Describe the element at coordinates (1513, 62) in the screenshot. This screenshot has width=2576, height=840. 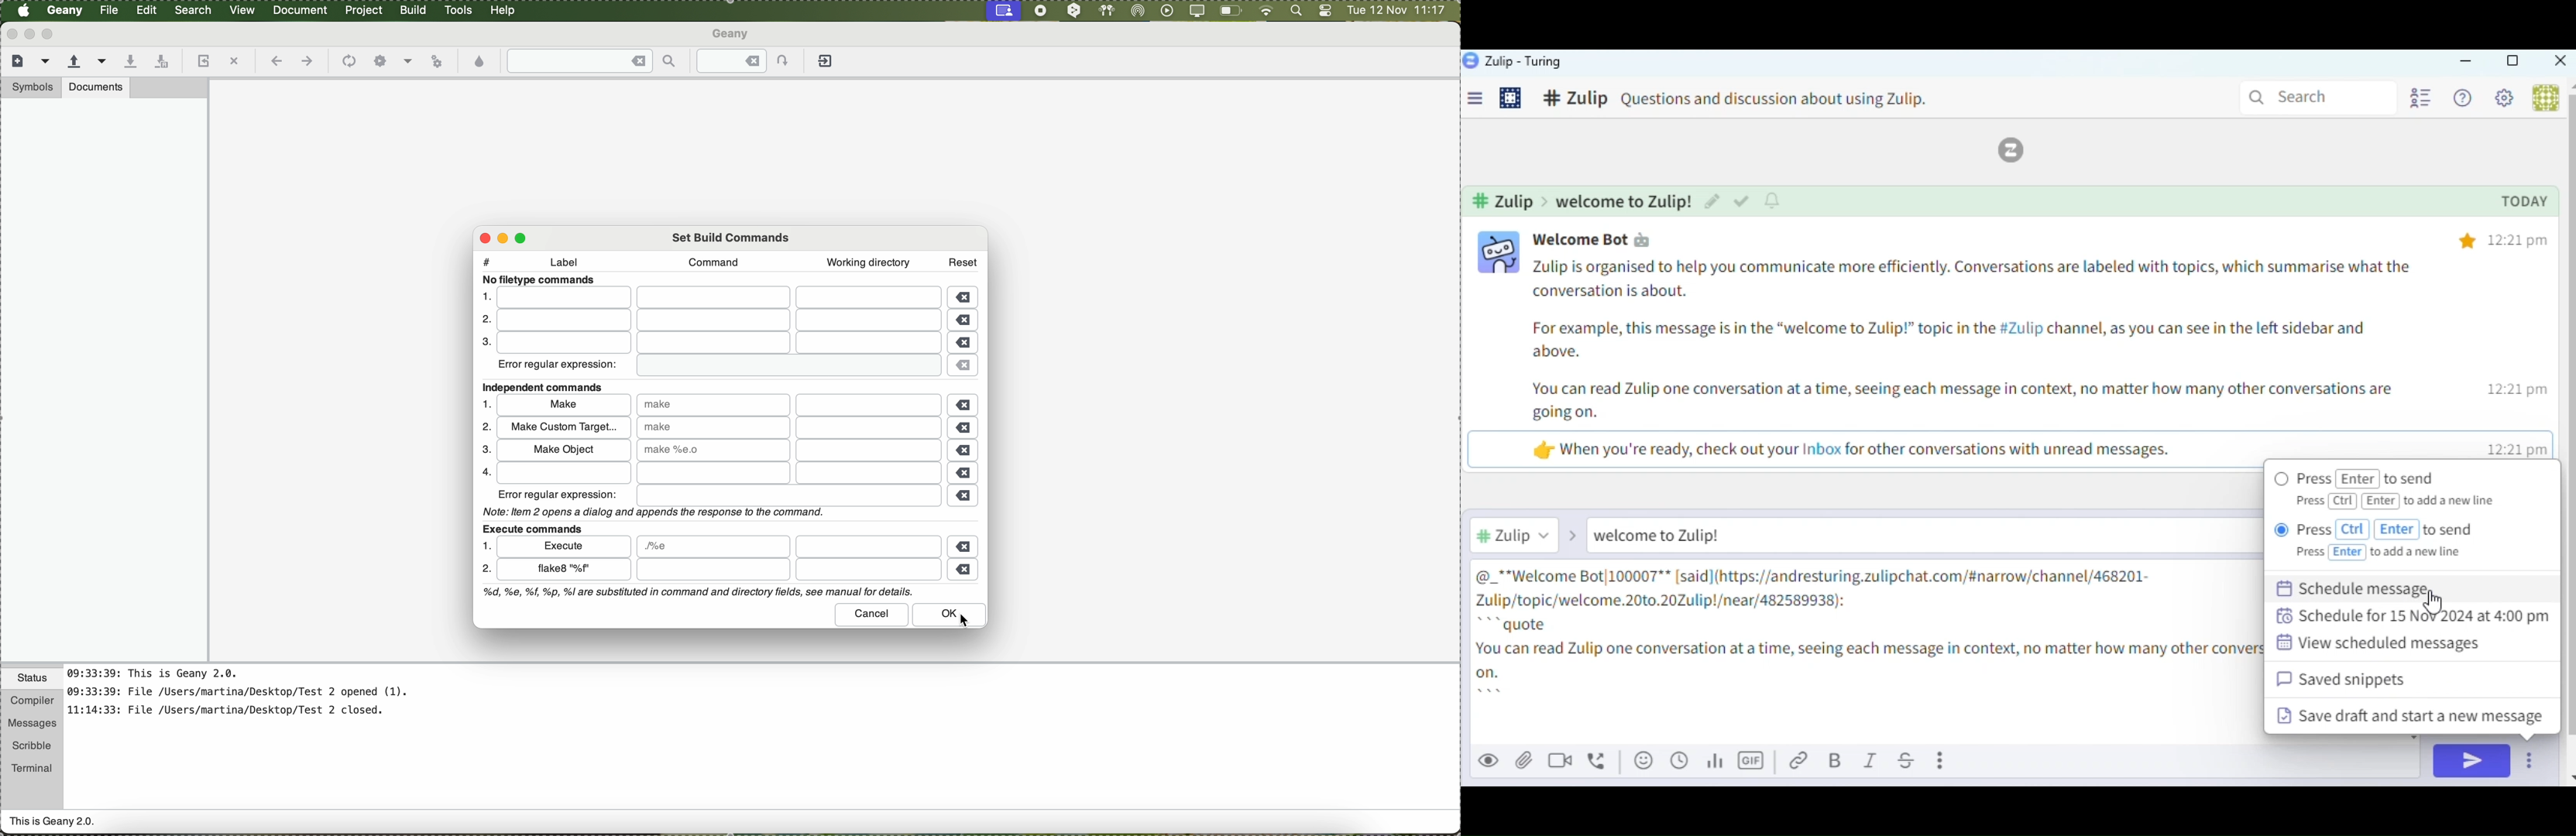
I see `Zulip` at that location.